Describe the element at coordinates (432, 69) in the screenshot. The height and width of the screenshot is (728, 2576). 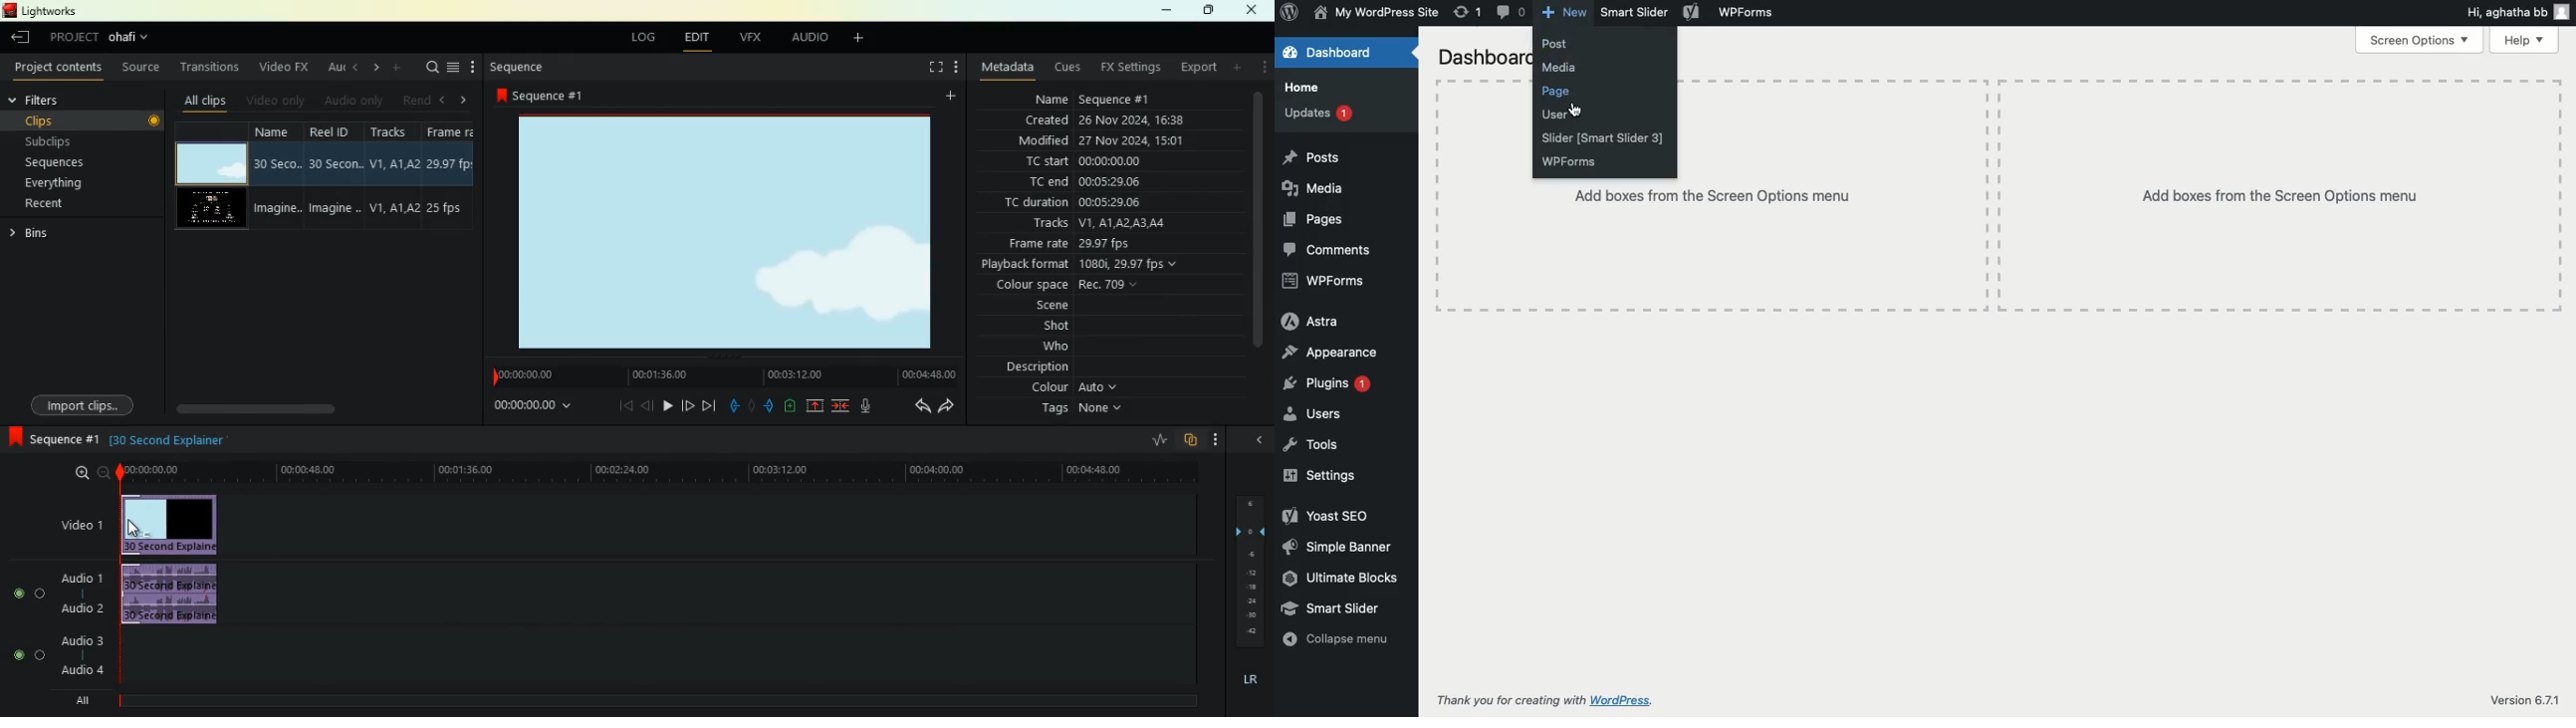
I see `search` at that location.